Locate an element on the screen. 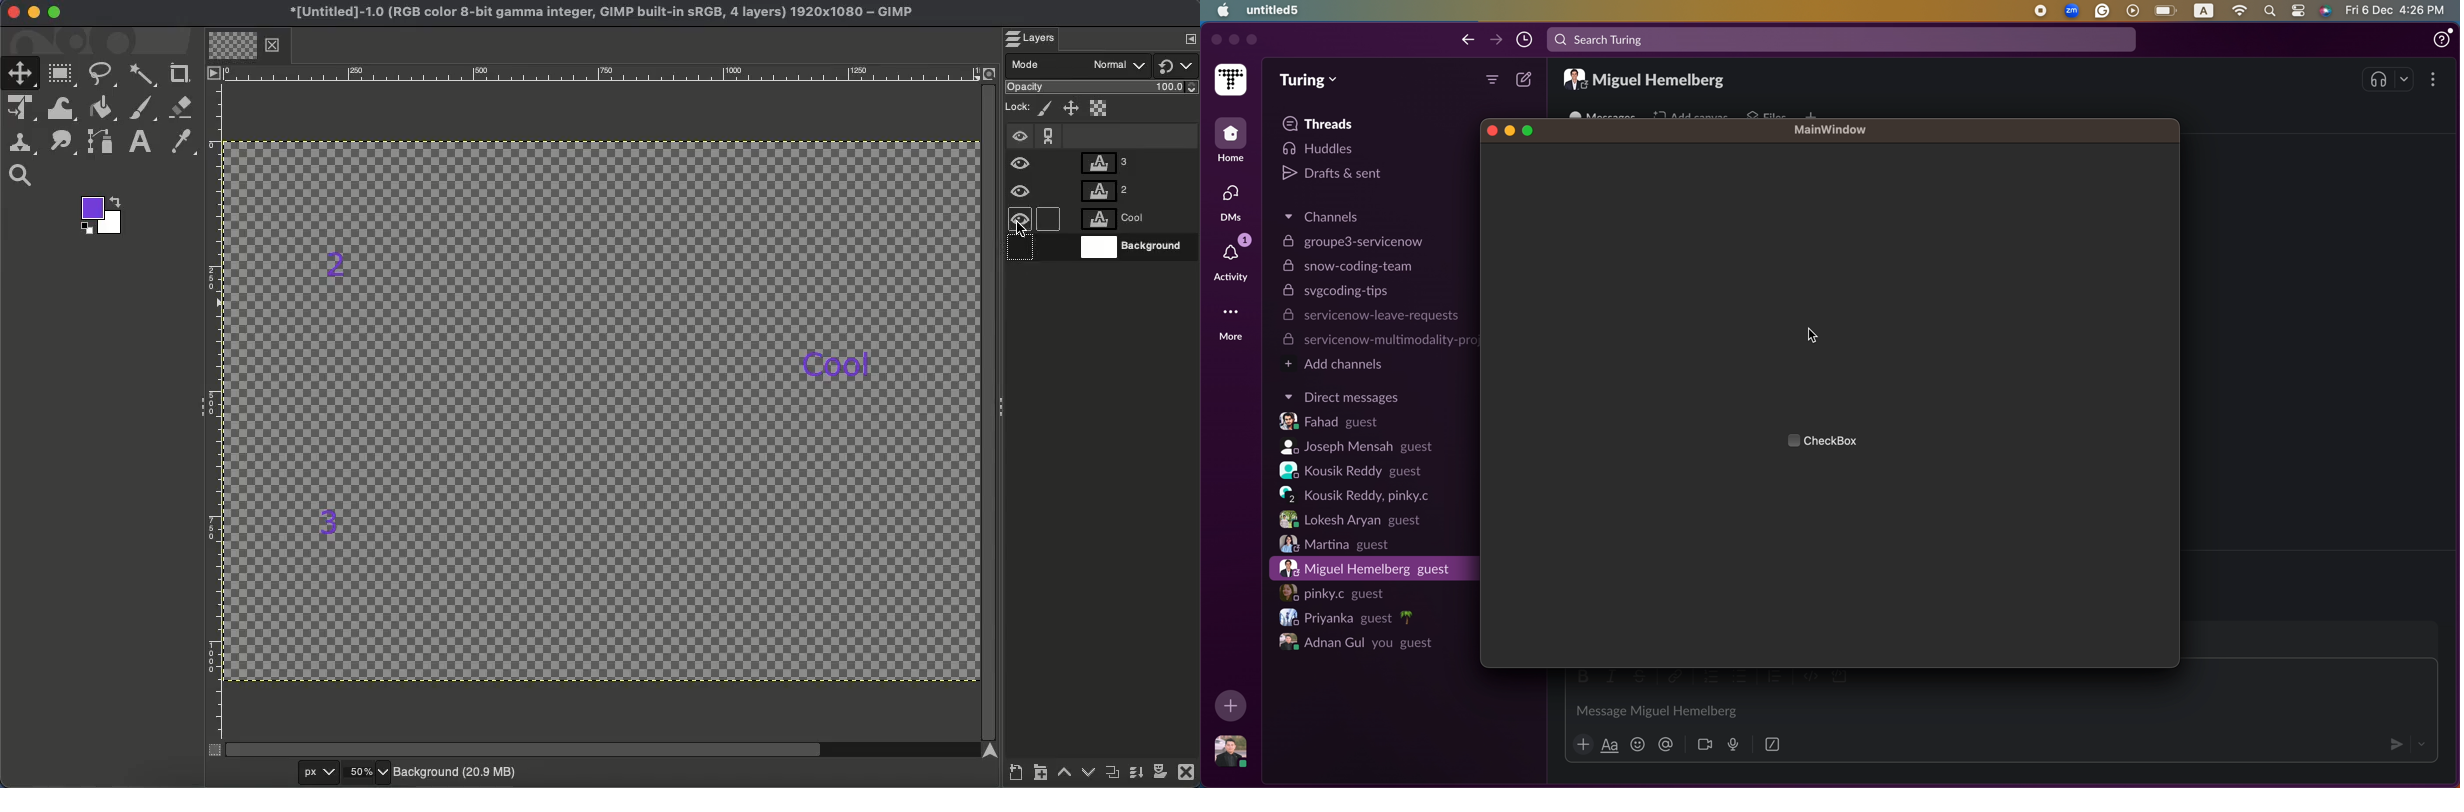 The width and height of the screenshot is (2464, 812). @ is located at coordinates (1666, 745).